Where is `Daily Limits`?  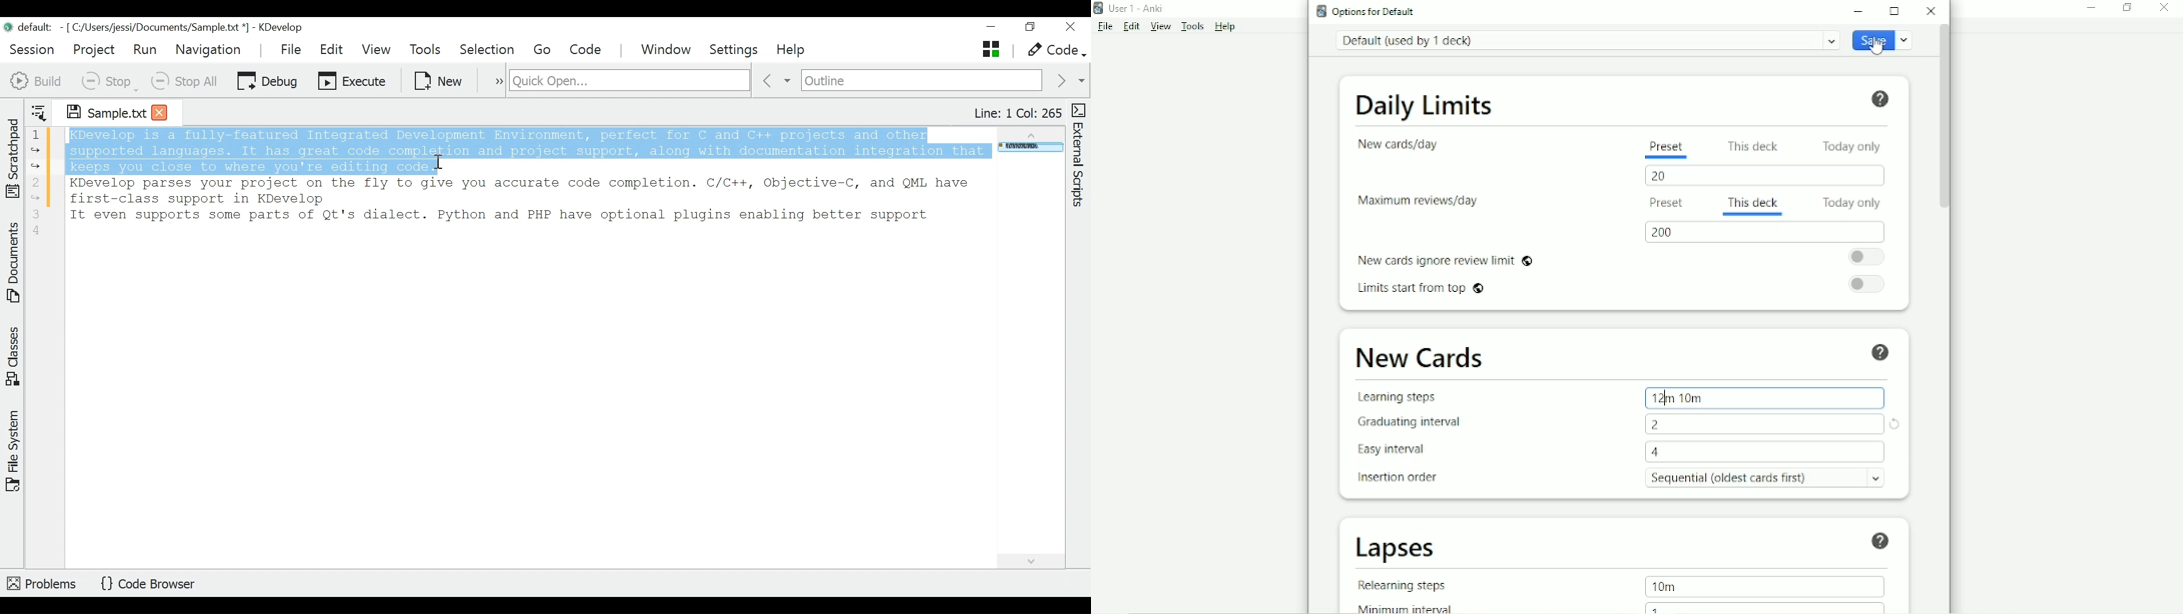 Daily Limits is located at coordinates (1425, 106).